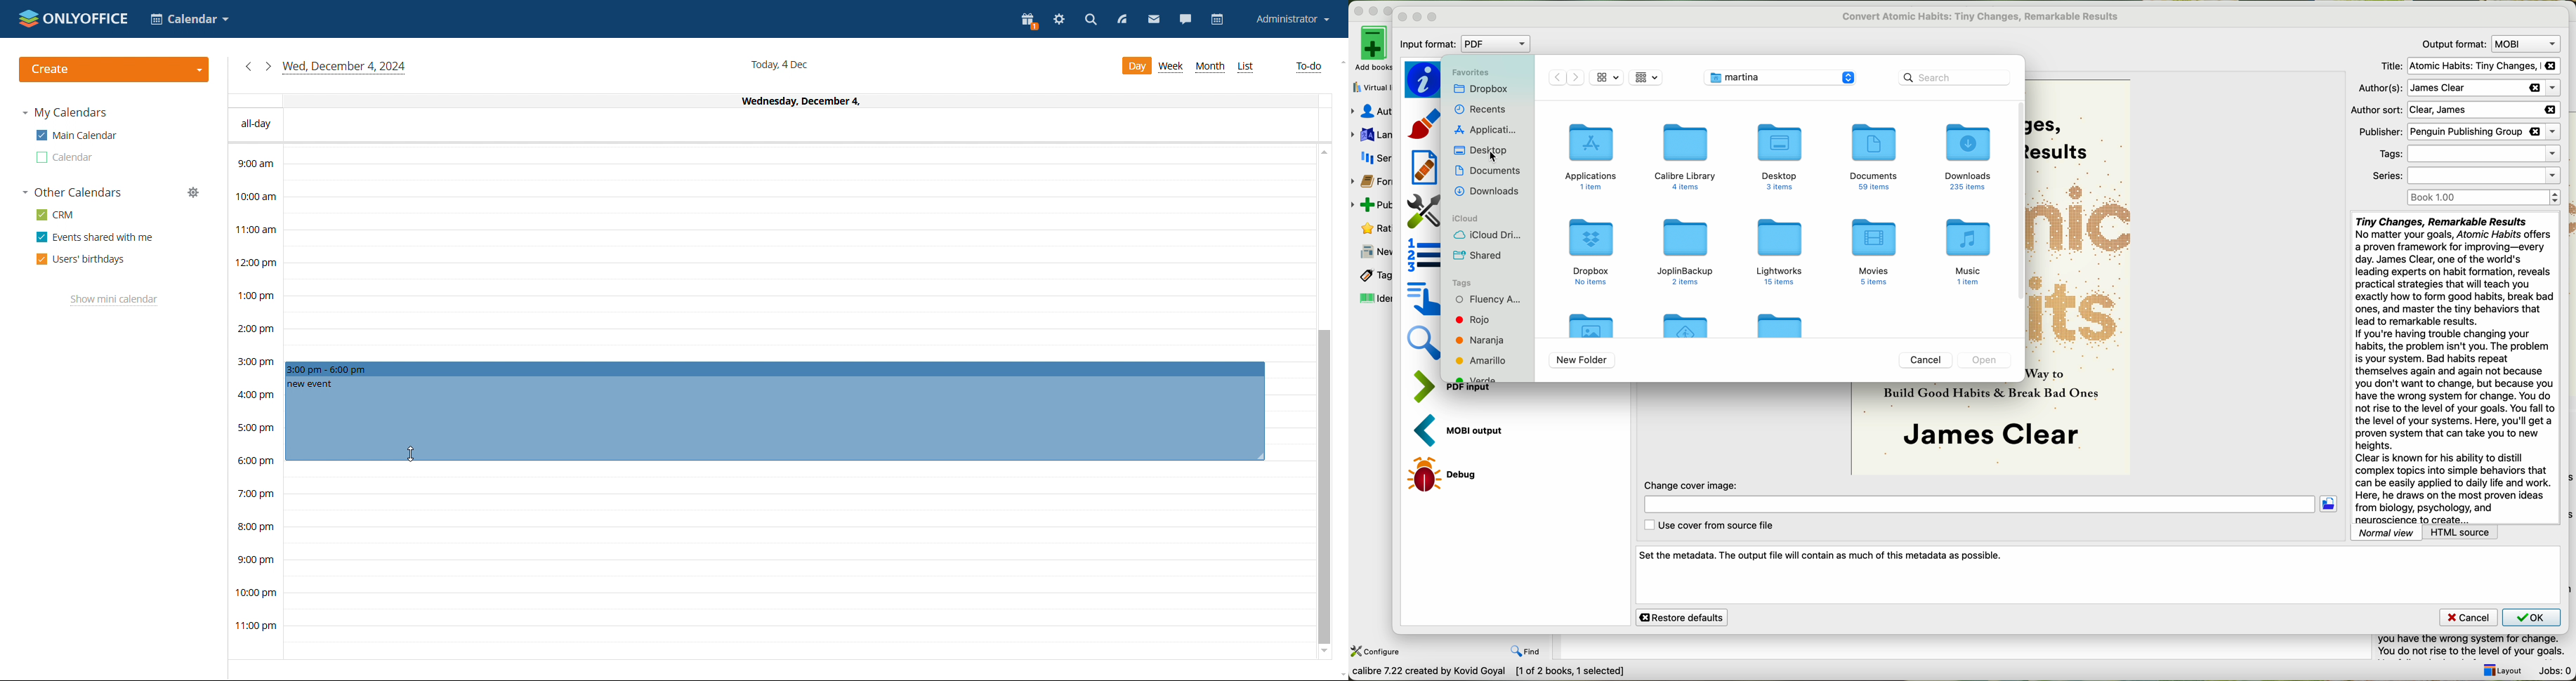  What do you see at coordinates (1982, 16) in the screenshot?
I see `convert atomic habits` at bounding box center [1982, 16].